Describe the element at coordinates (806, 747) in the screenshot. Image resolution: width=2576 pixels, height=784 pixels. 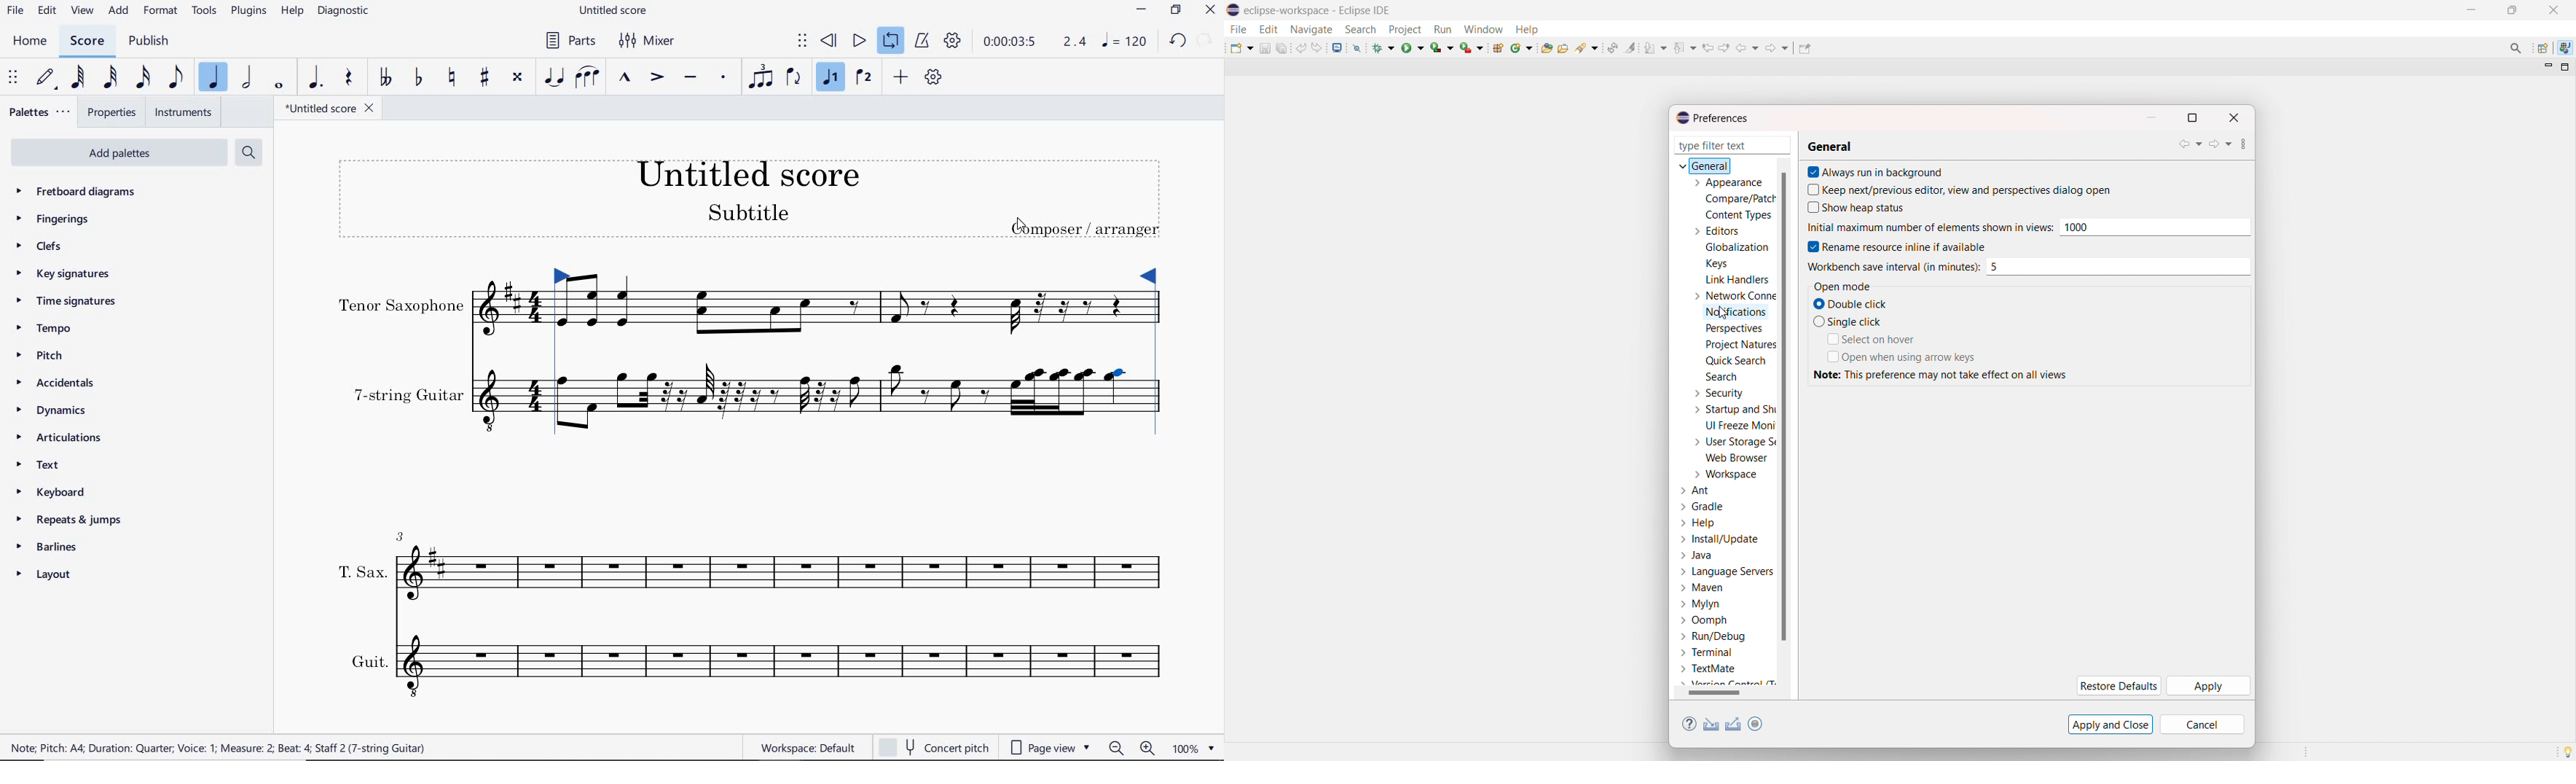
I see `workspace default` at that location.